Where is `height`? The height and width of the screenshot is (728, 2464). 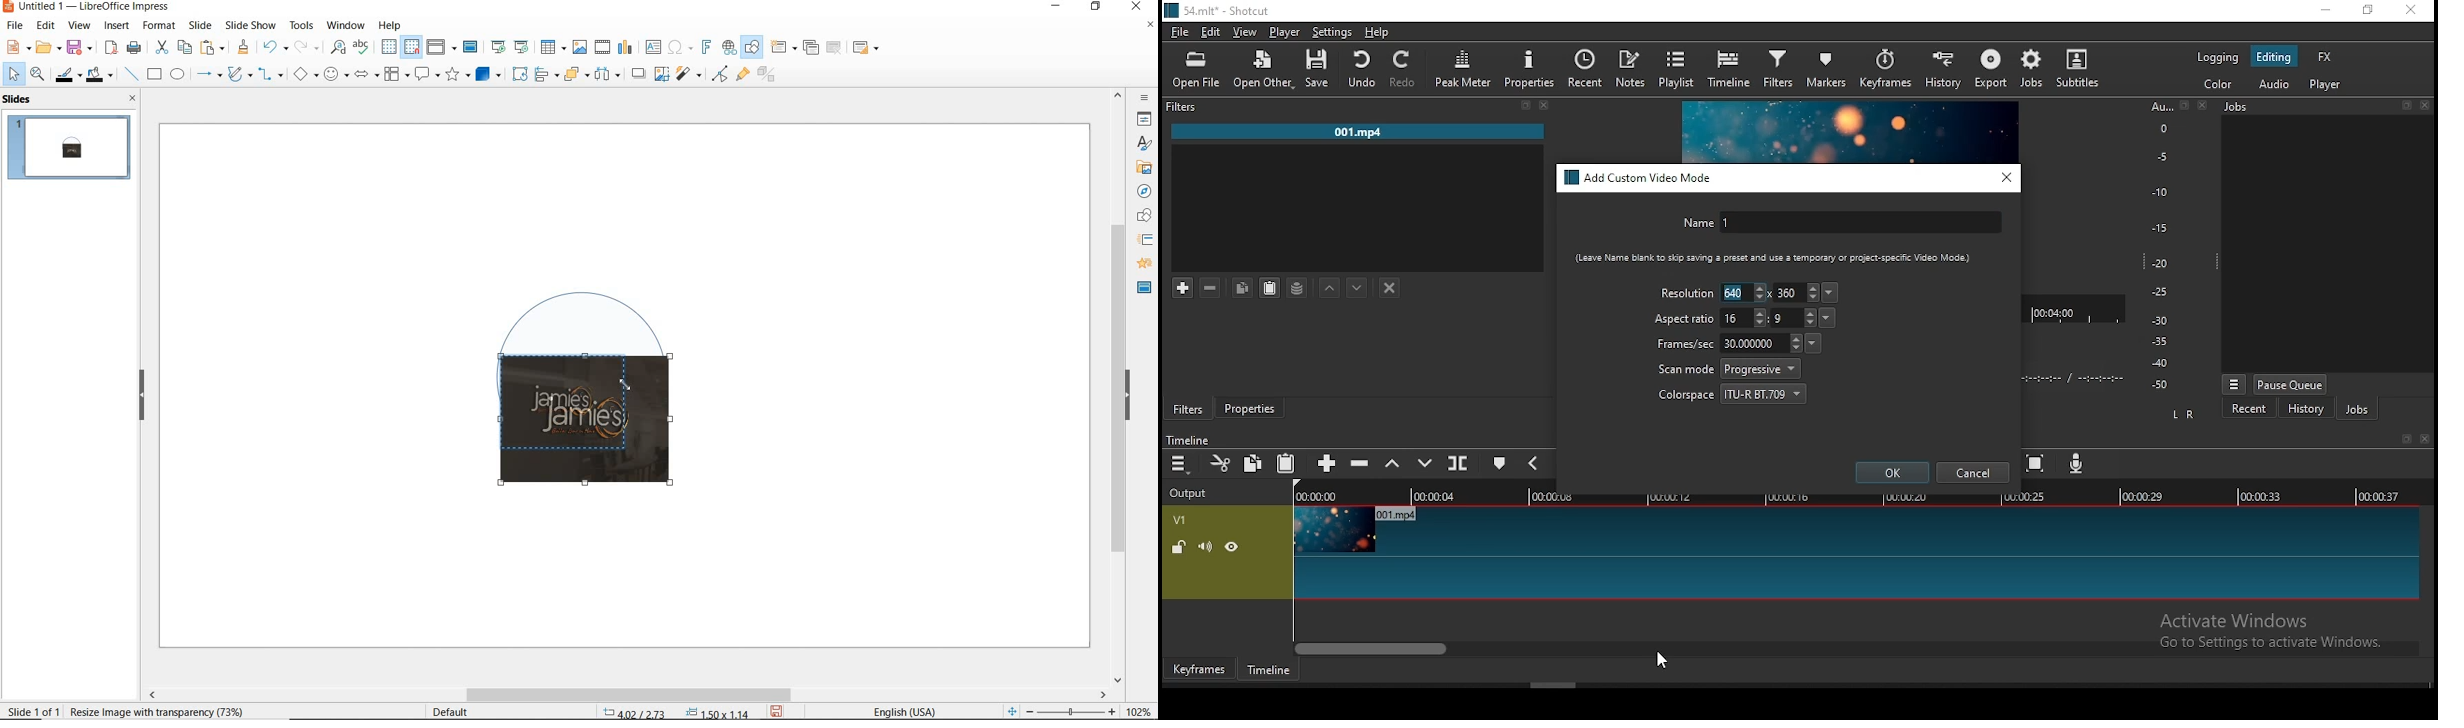
height is located at coordinates (1797, 292).